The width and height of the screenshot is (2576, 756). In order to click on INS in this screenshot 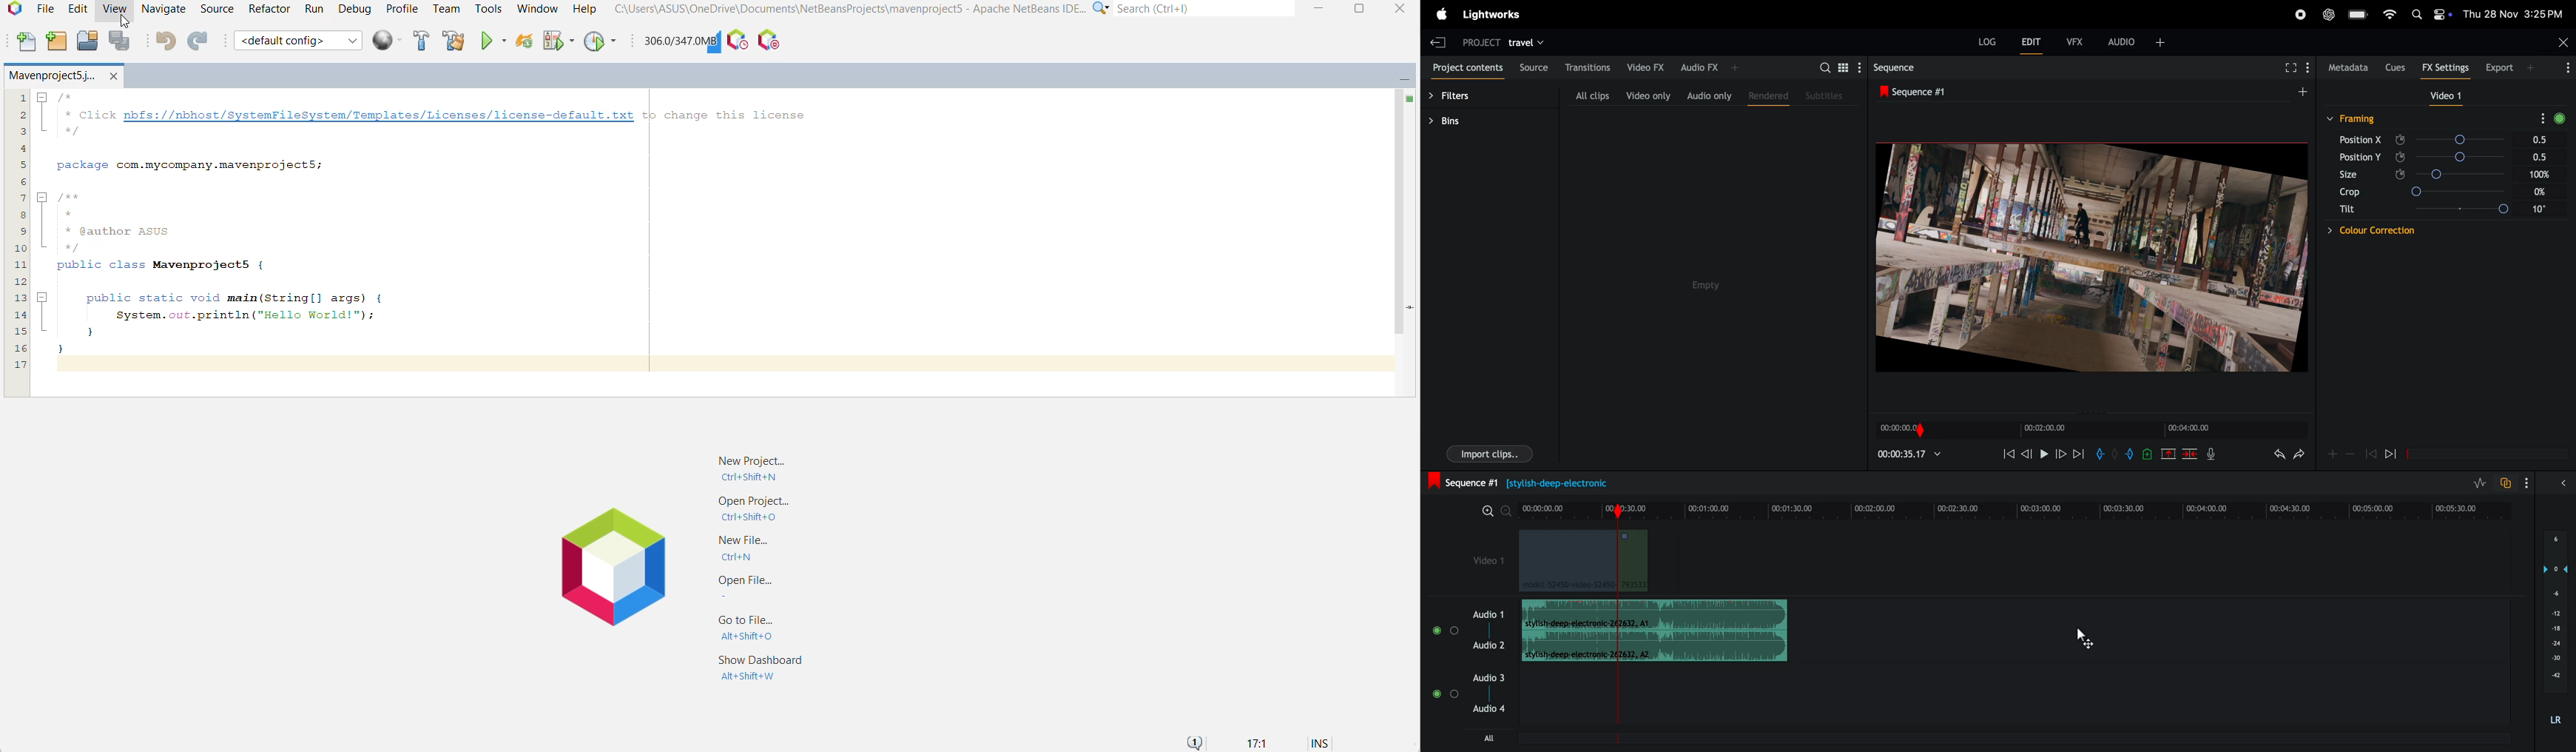, I will do `click(1322, 742)`.